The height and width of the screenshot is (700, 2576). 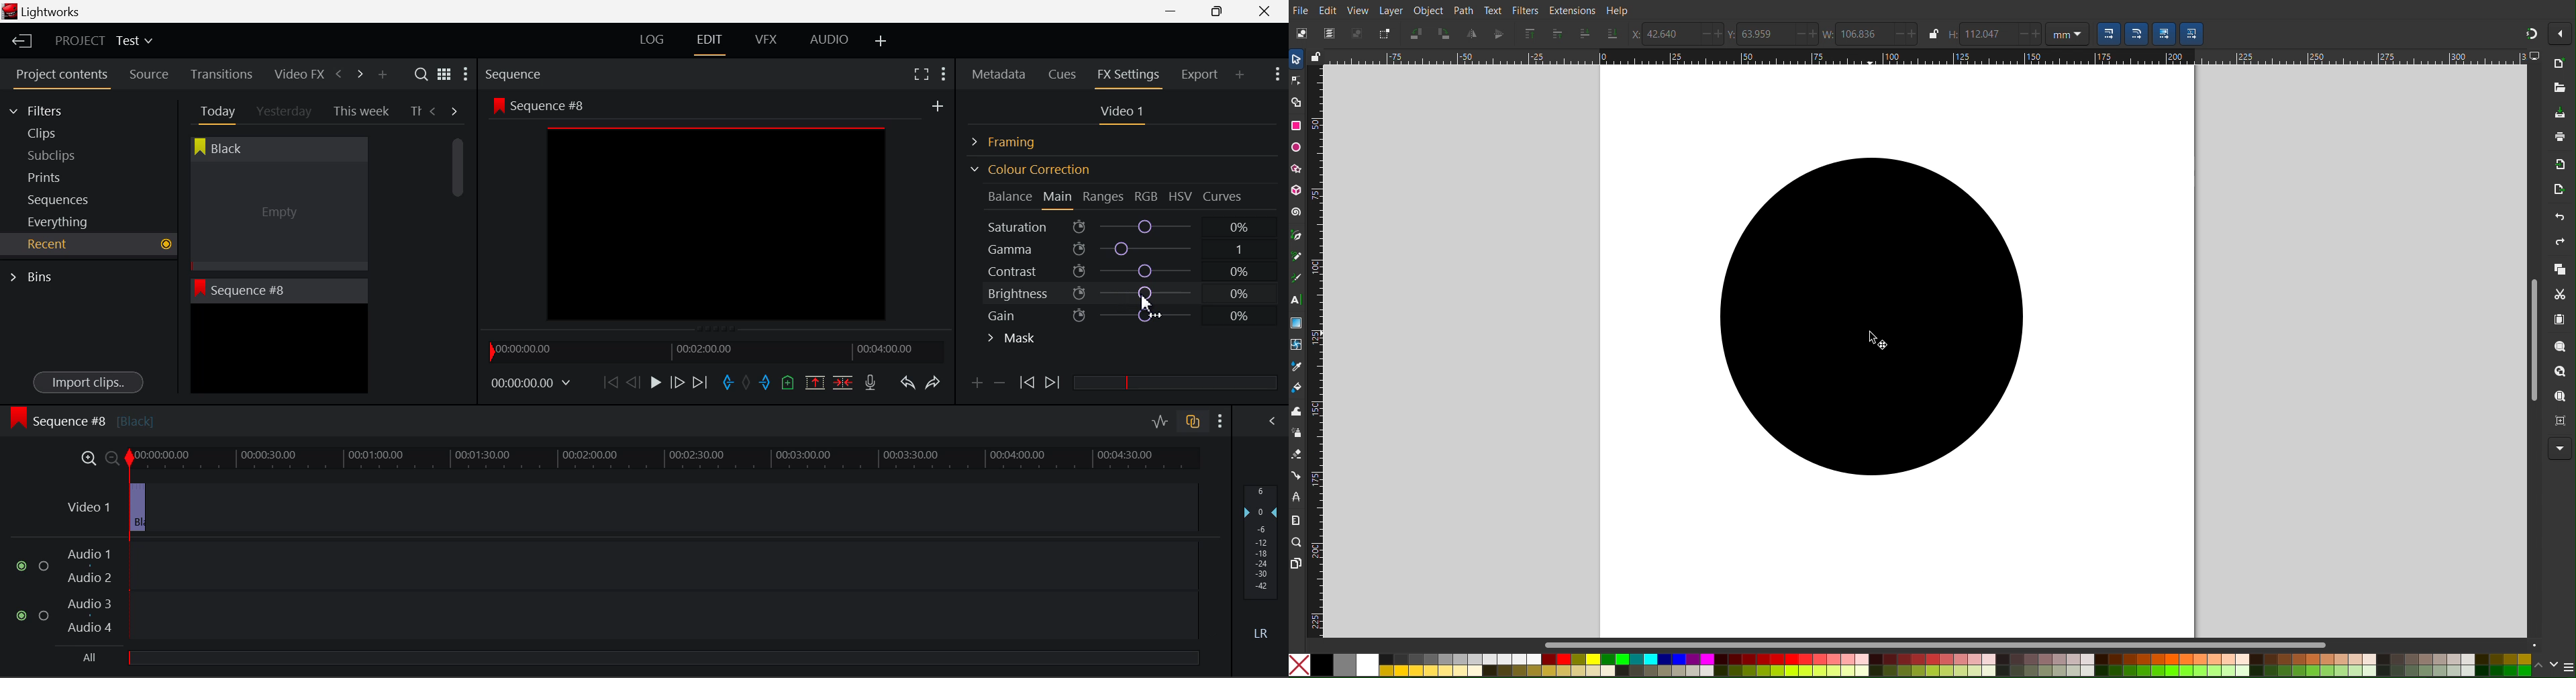 What do you see at coordinates (60, 222) in the screenshot?
I see `Everything` at bounding box center [60, 222].